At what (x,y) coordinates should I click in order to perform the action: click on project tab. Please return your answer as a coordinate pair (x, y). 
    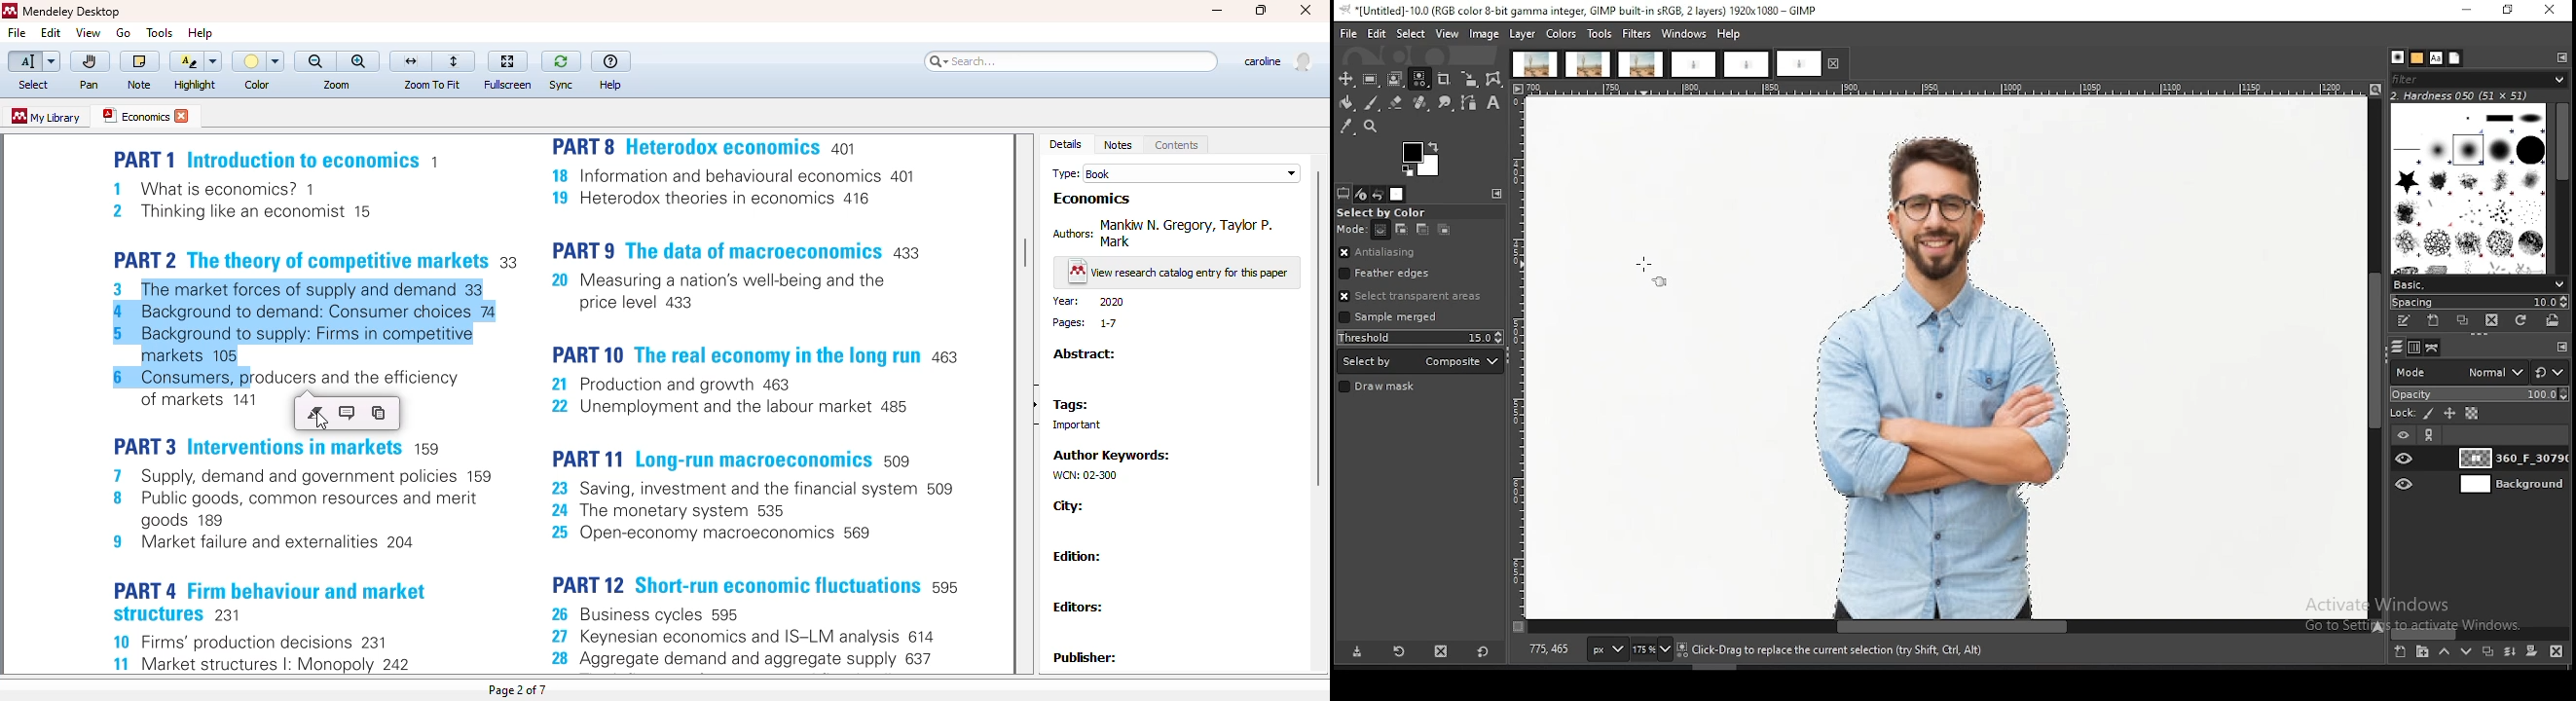
    Looking at the image, I should click on (1747, 65).